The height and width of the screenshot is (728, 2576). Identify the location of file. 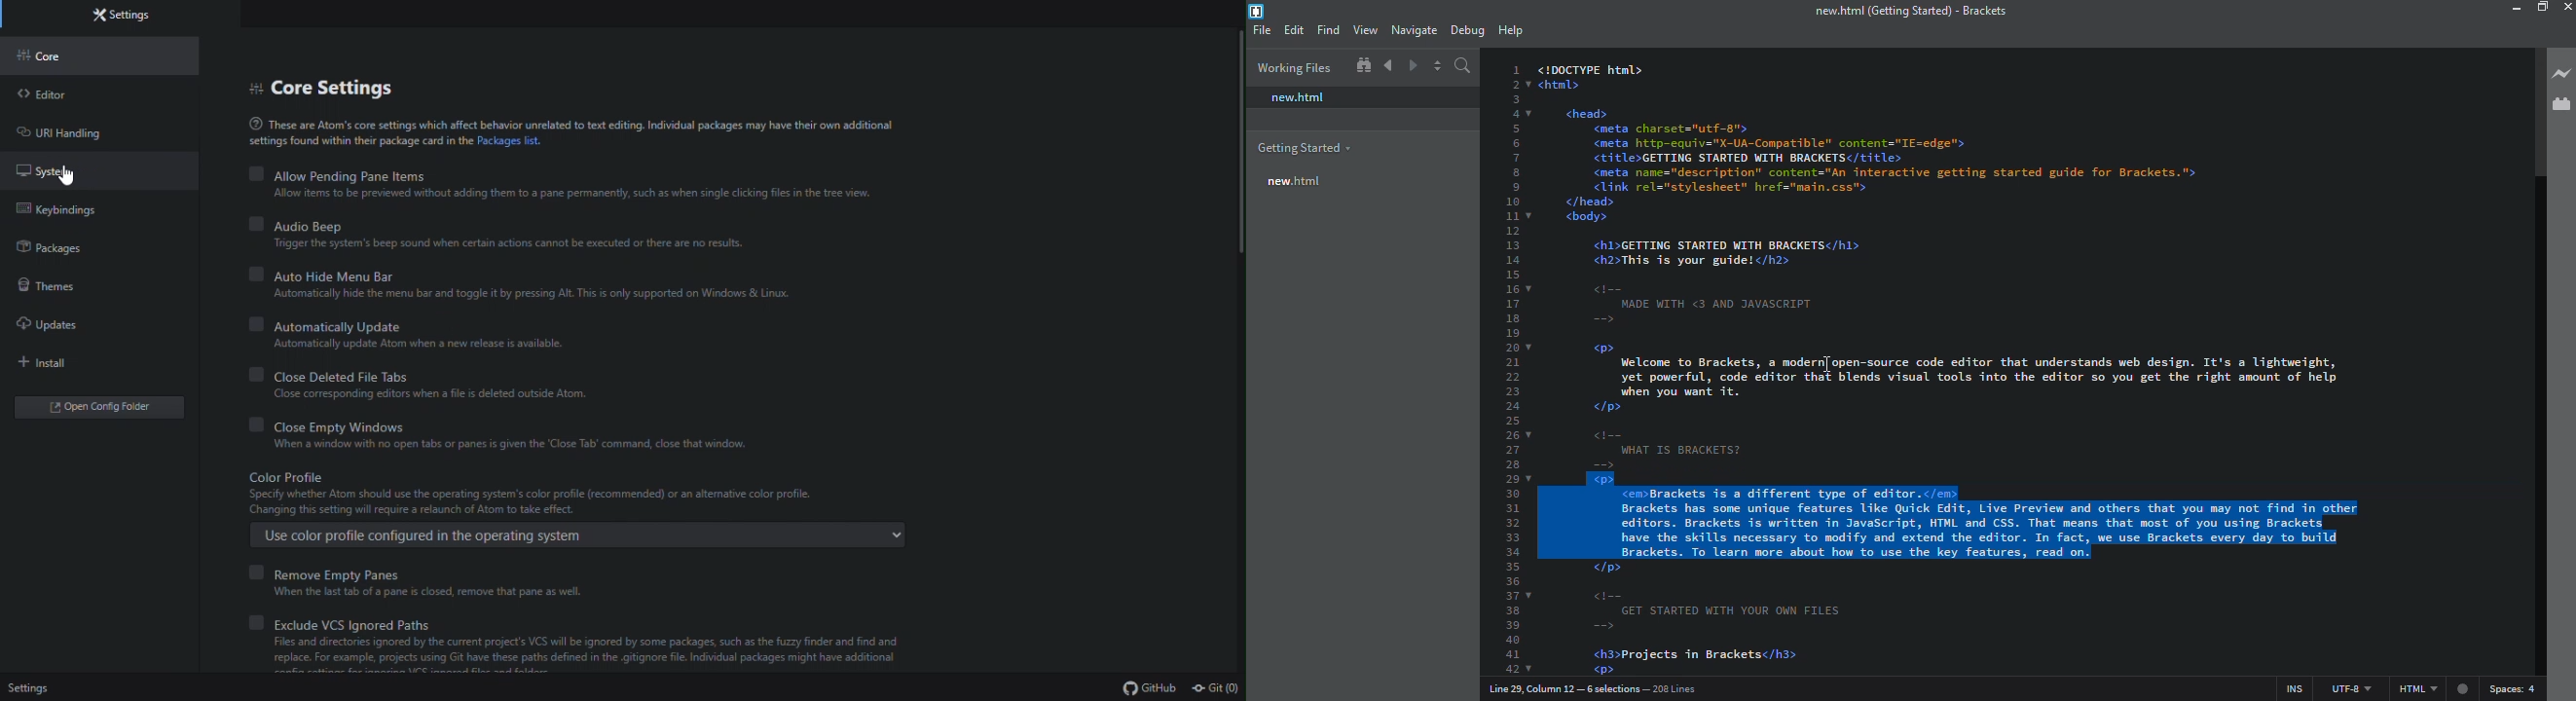
(1262, 29).